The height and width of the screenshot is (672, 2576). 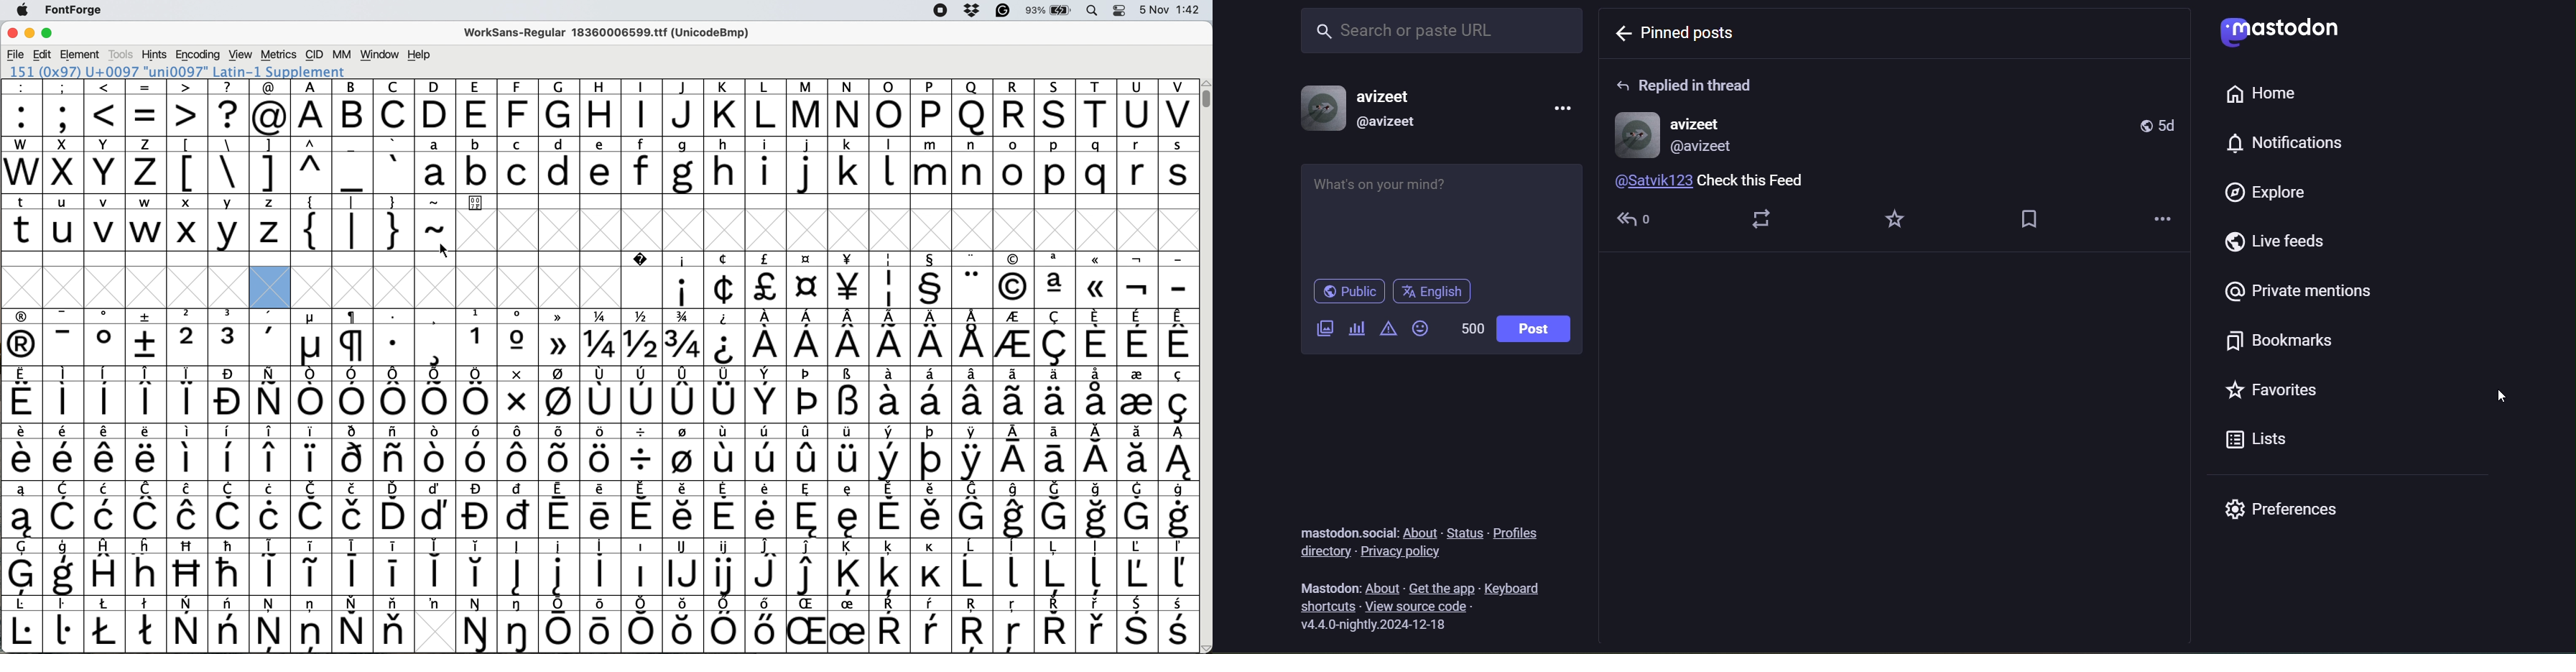 I want to click on symbol, so click(x=973, y=509).